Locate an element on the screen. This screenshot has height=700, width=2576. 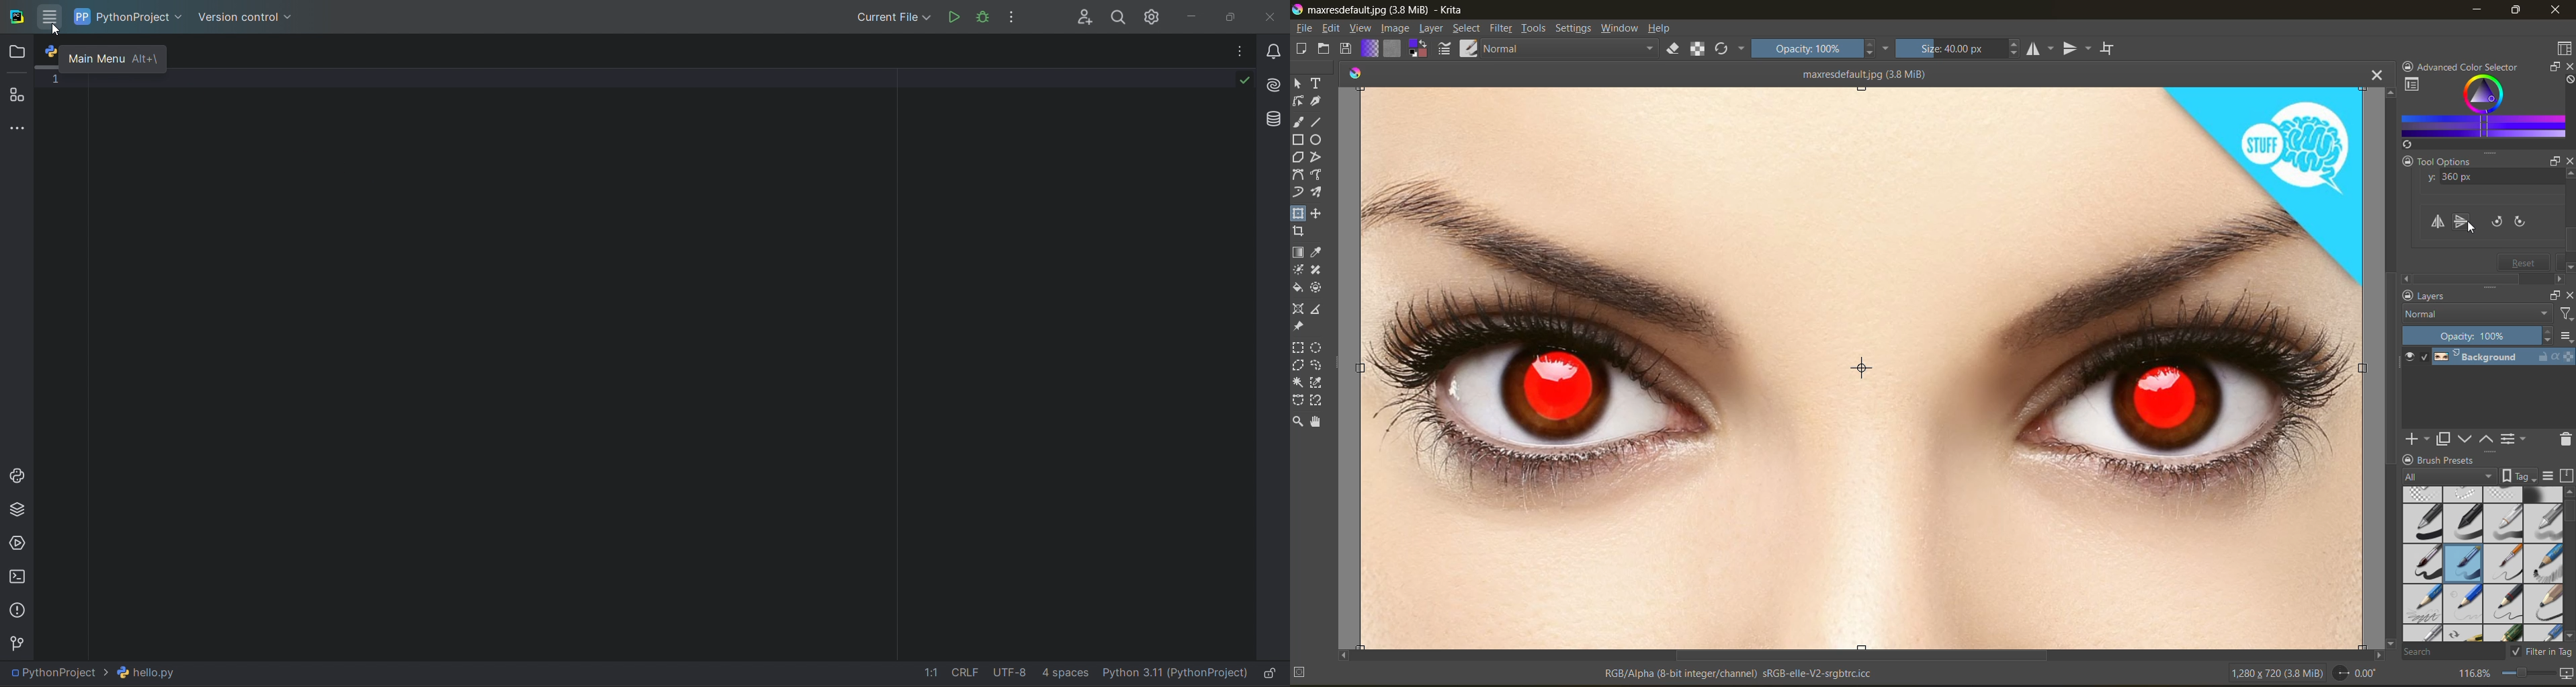
filter is located at coordinates (1504, 28).